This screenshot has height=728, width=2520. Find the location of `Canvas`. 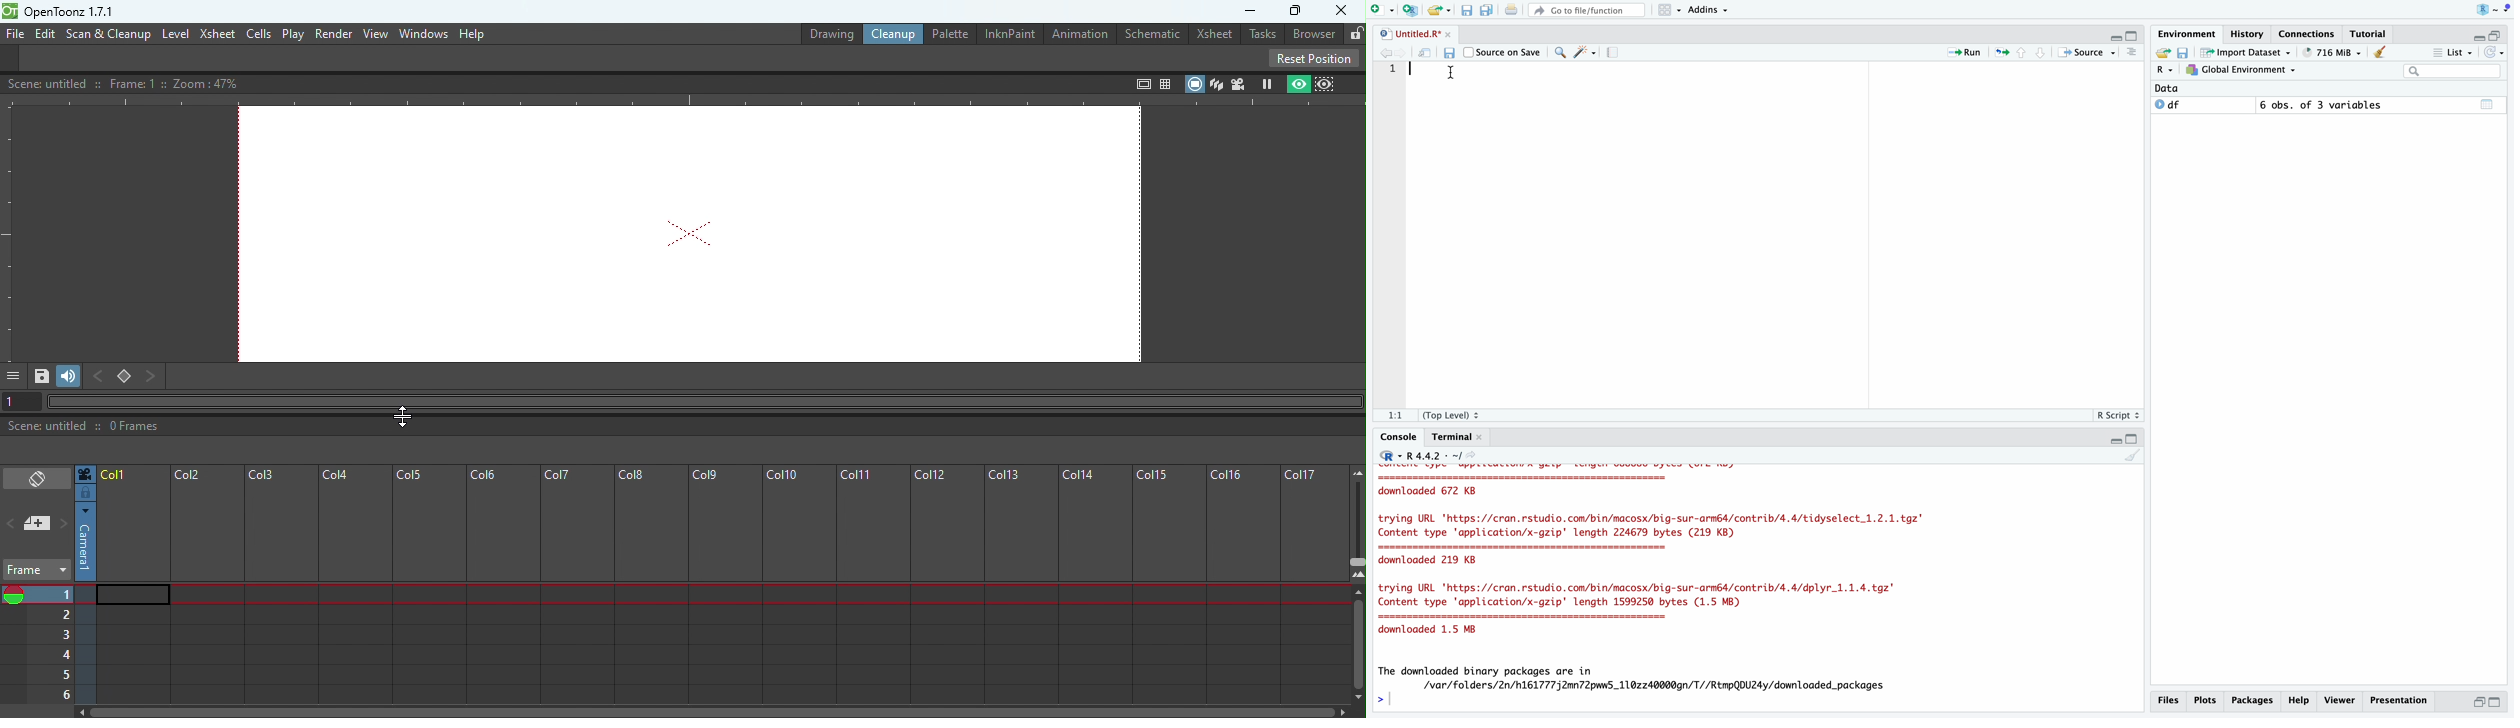

Canvas is located at coordinates (692, 236).